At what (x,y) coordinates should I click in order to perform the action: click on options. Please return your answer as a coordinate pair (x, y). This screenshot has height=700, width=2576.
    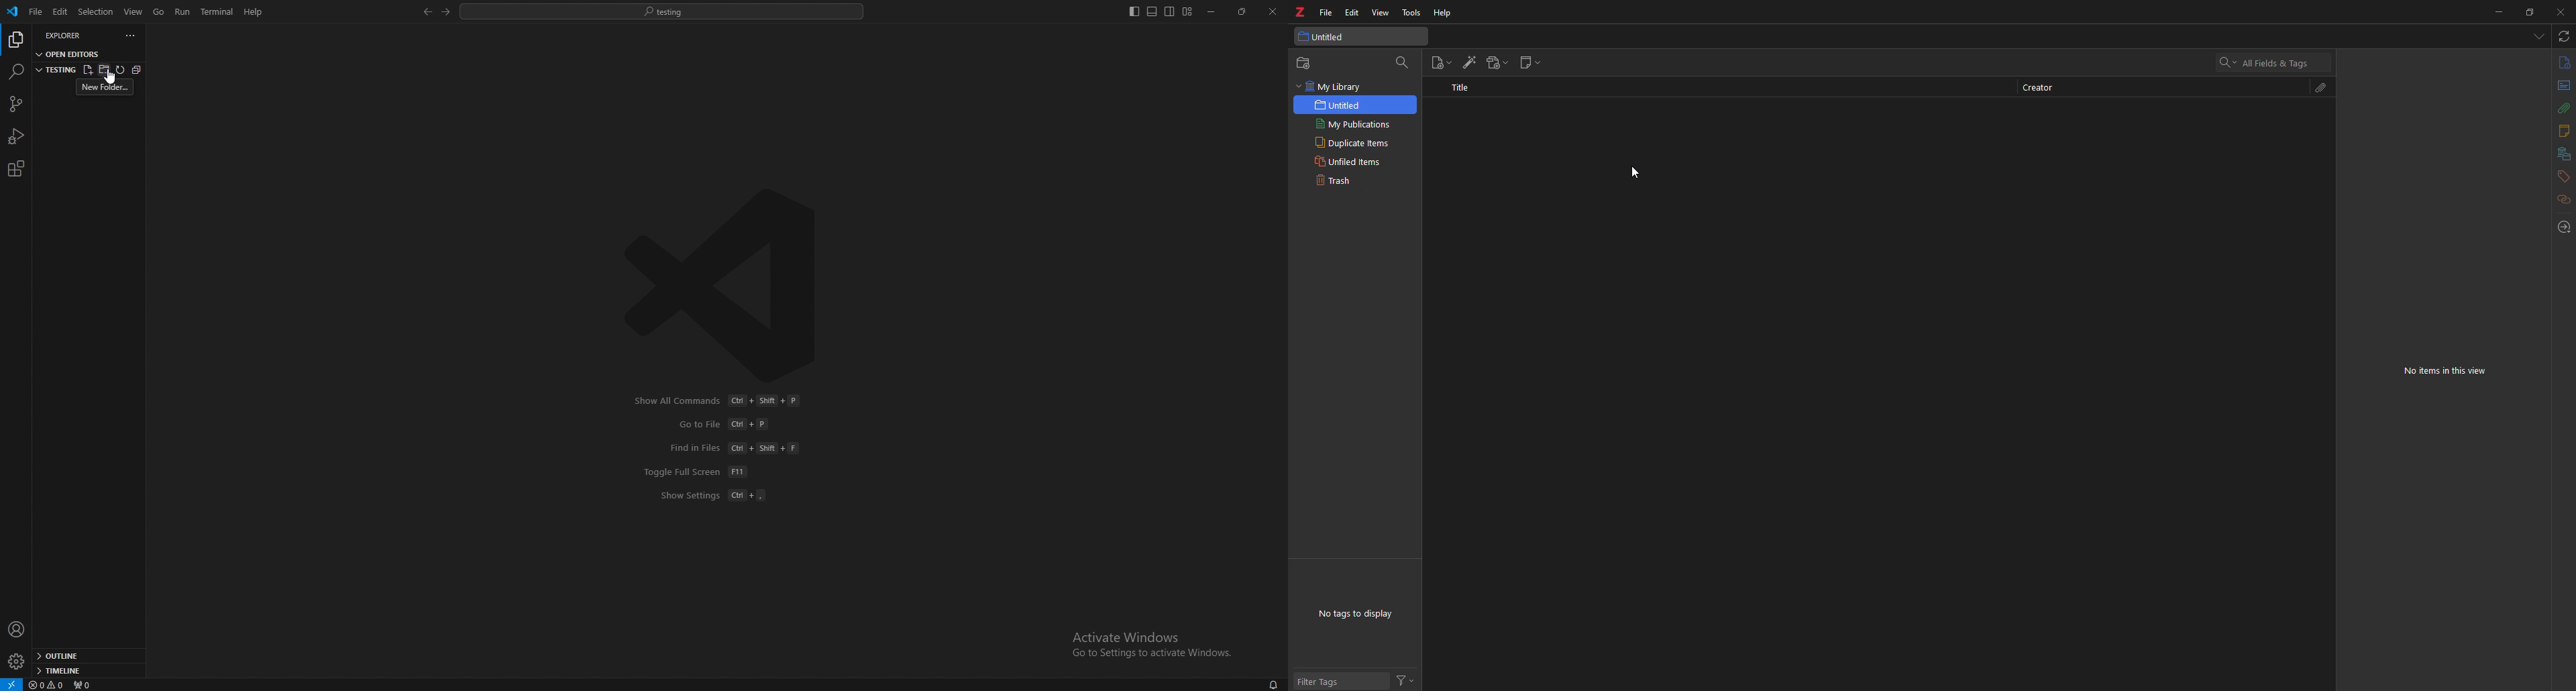
    Looking at the image, I should click on (131, 36).